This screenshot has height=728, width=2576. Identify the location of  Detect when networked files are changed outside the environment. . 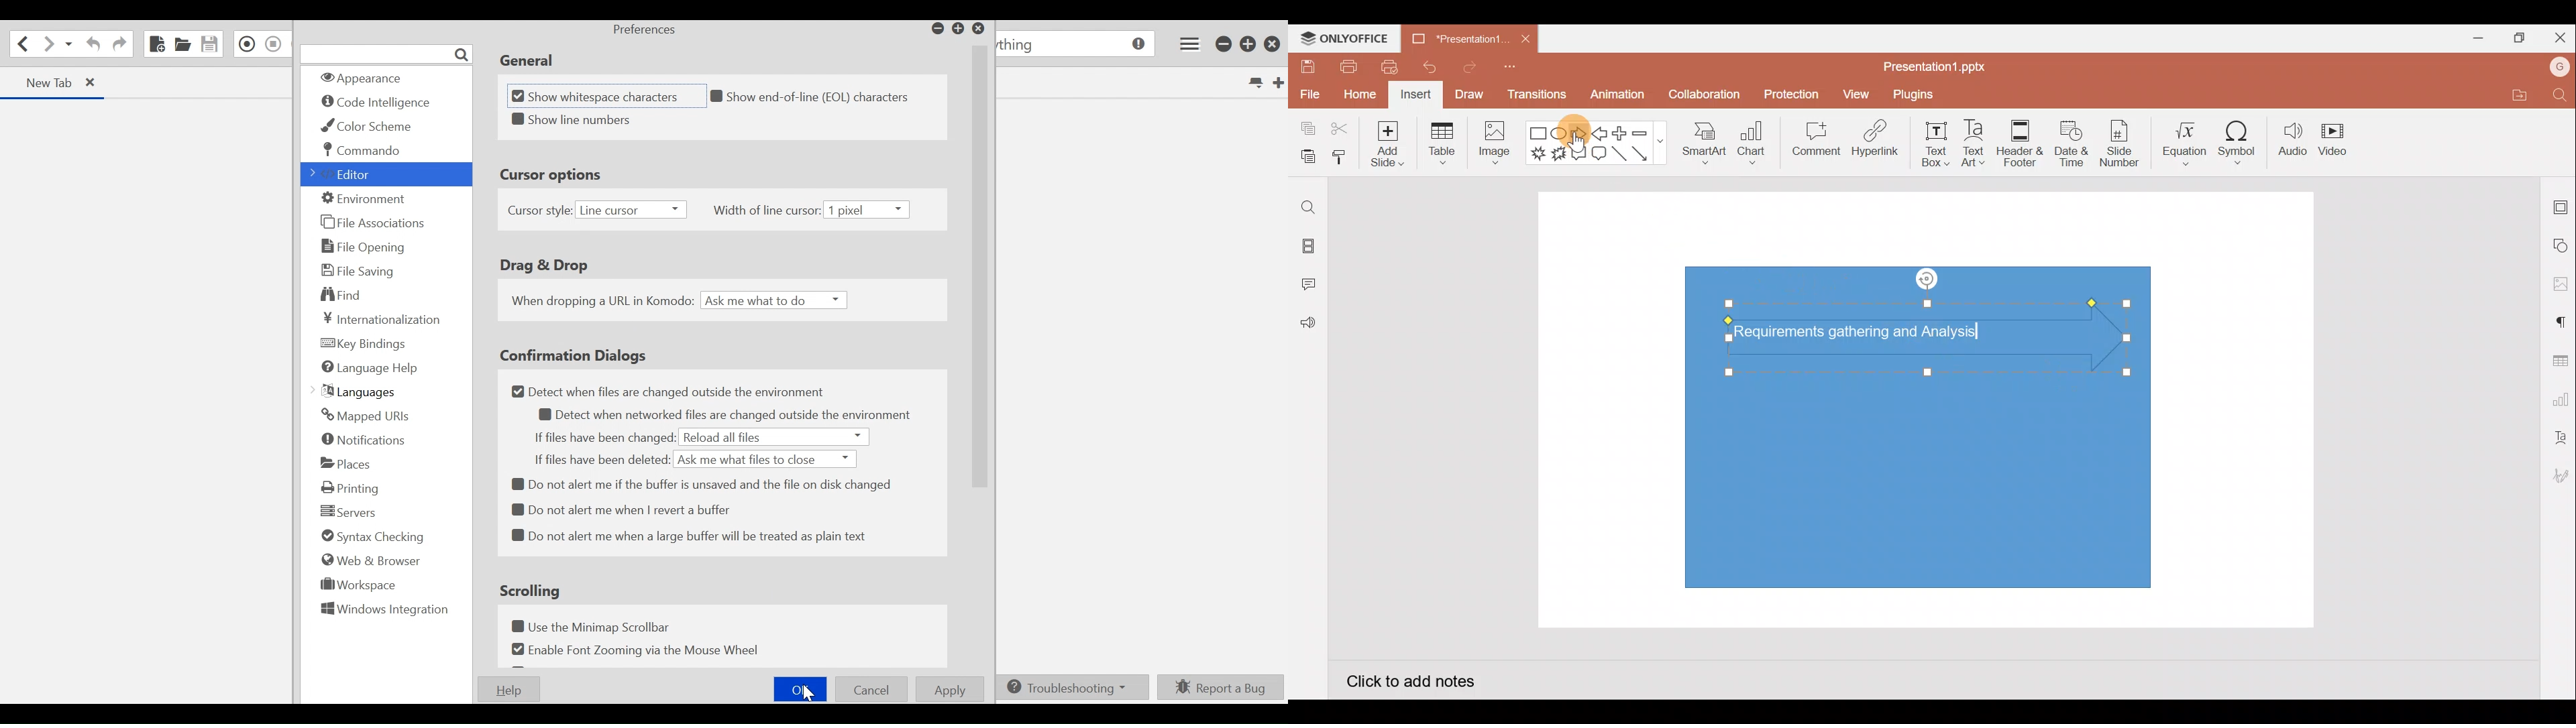
(719, 416).